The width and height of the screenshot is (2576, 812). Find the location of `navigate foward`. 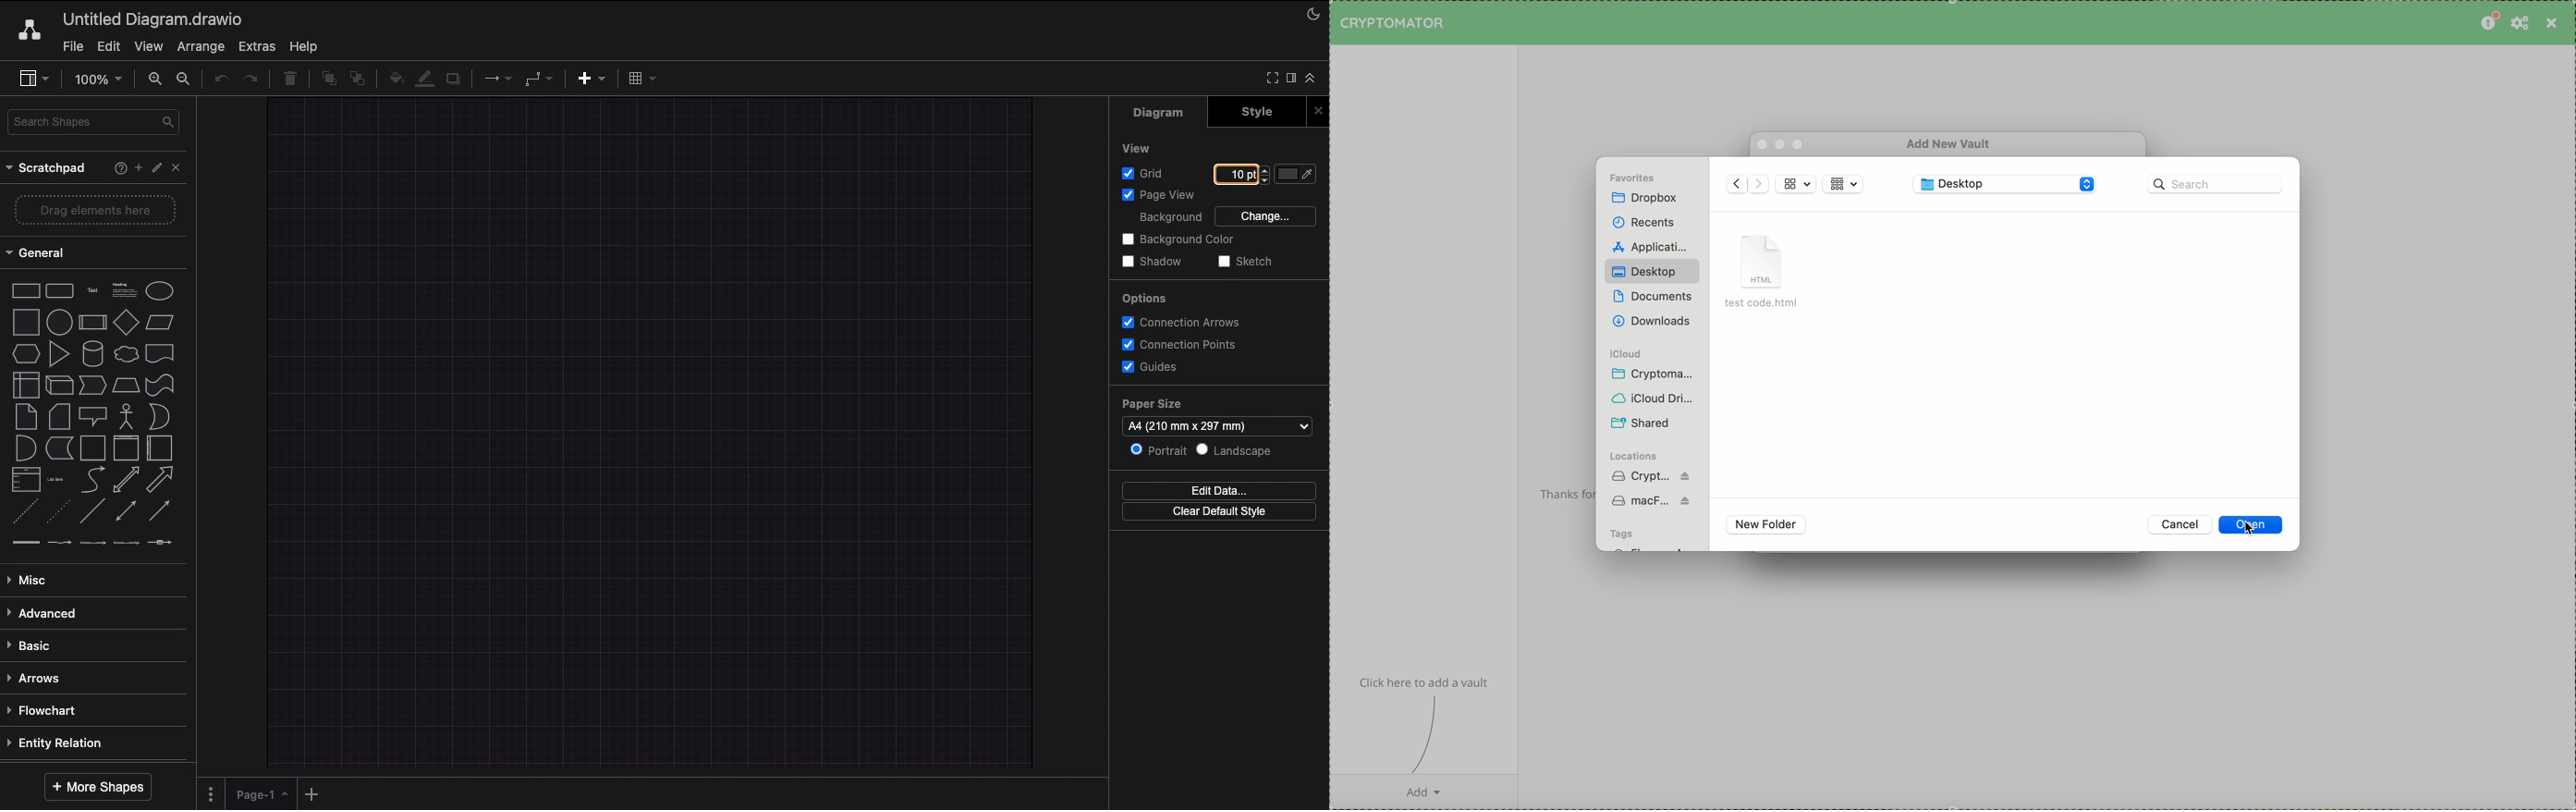

navigate foward is located at coordinates (1760, 184).